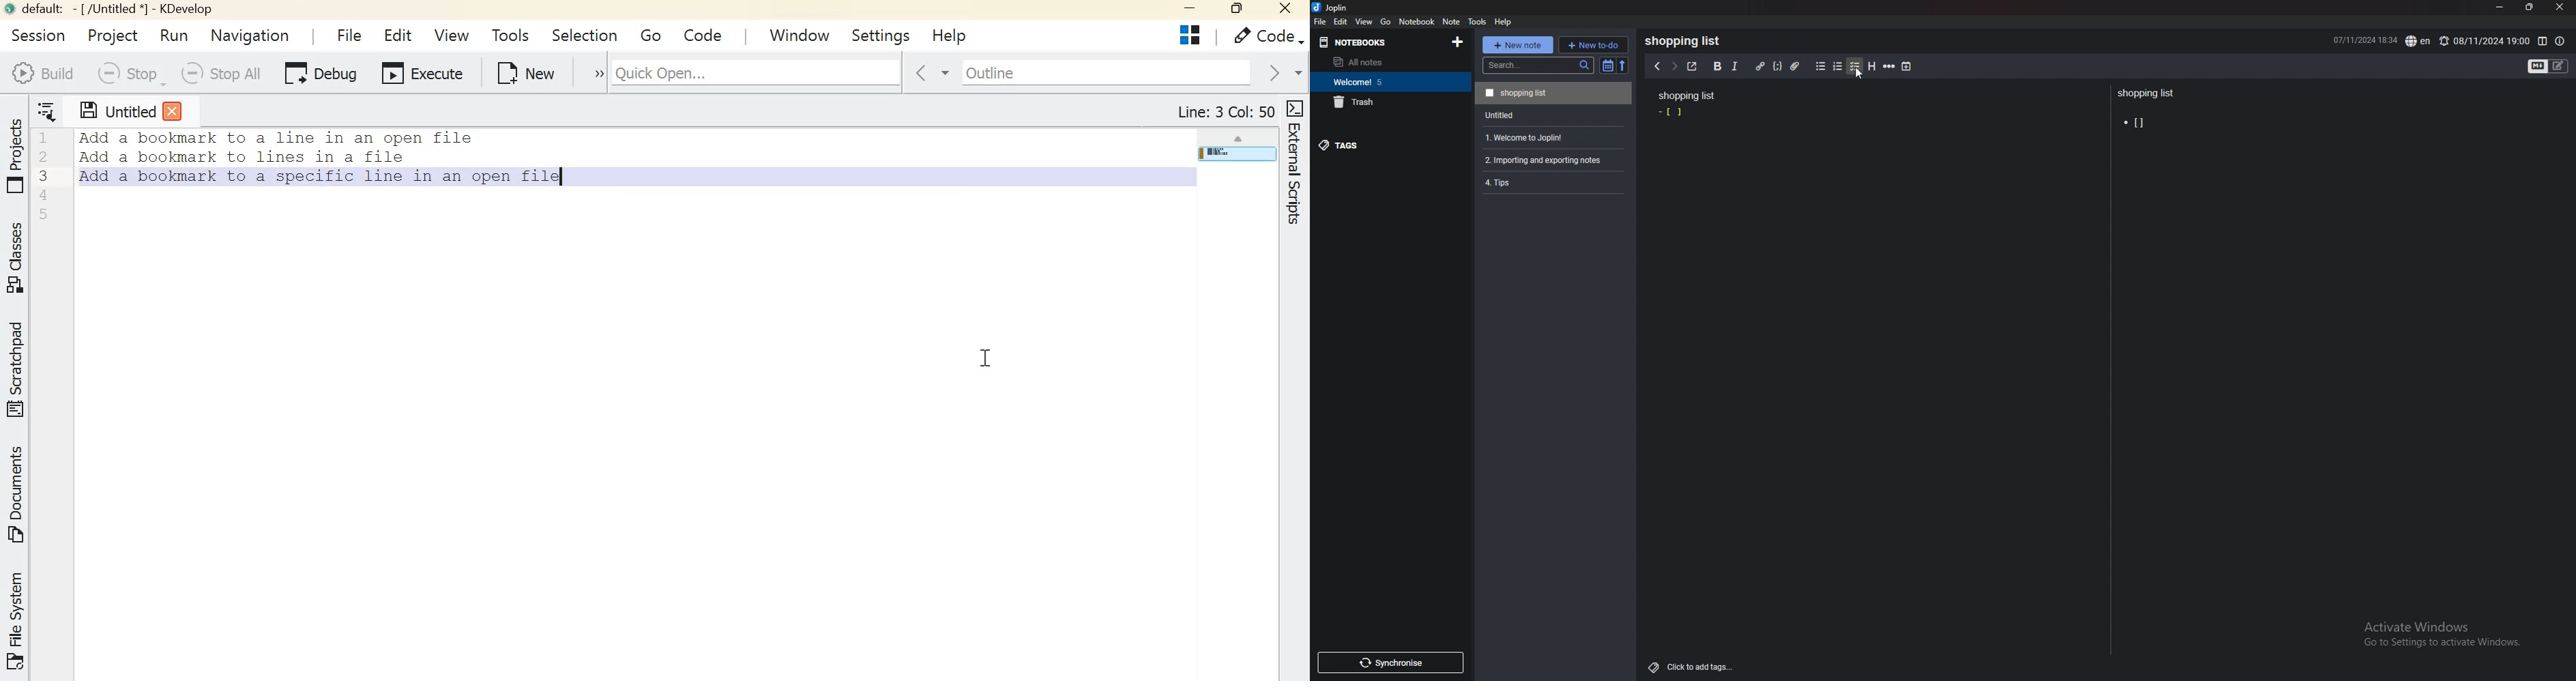  What do you see at coordinates (1692, 66) in the screenshot?
I see `toggle external editor` at bounding box center [1692, 66].